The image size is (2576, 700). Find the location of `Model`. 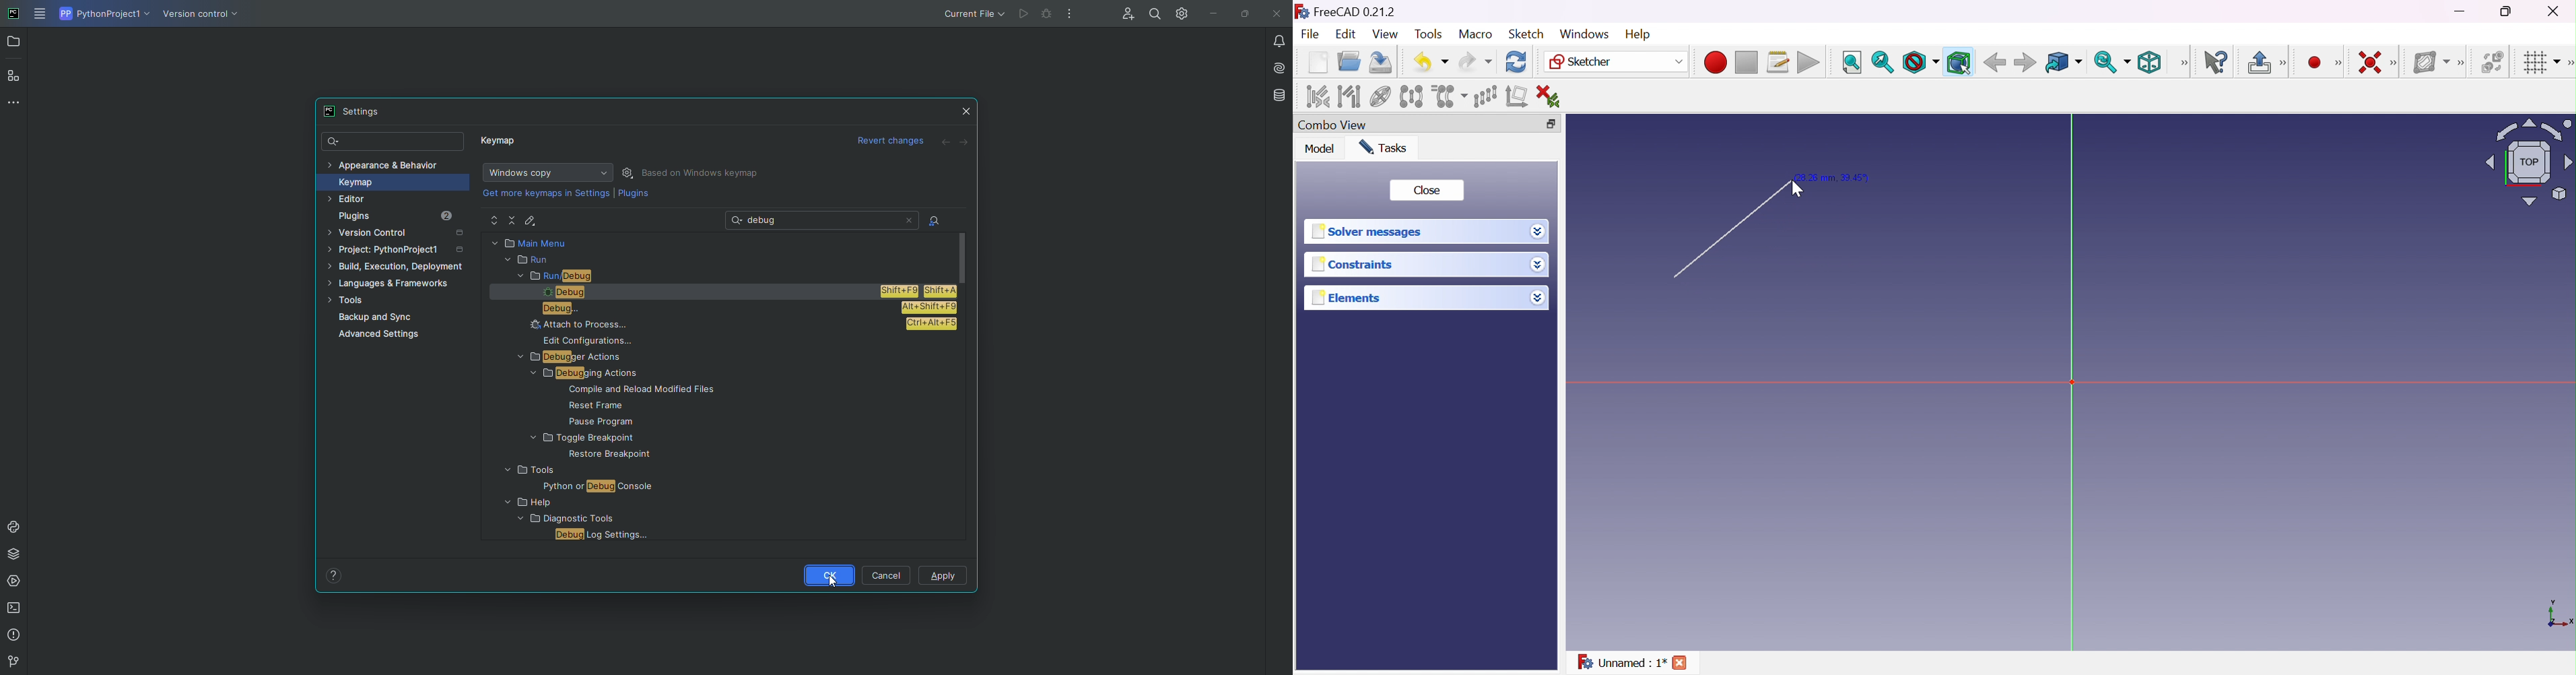

Model is located at coordinates (1320, 149).